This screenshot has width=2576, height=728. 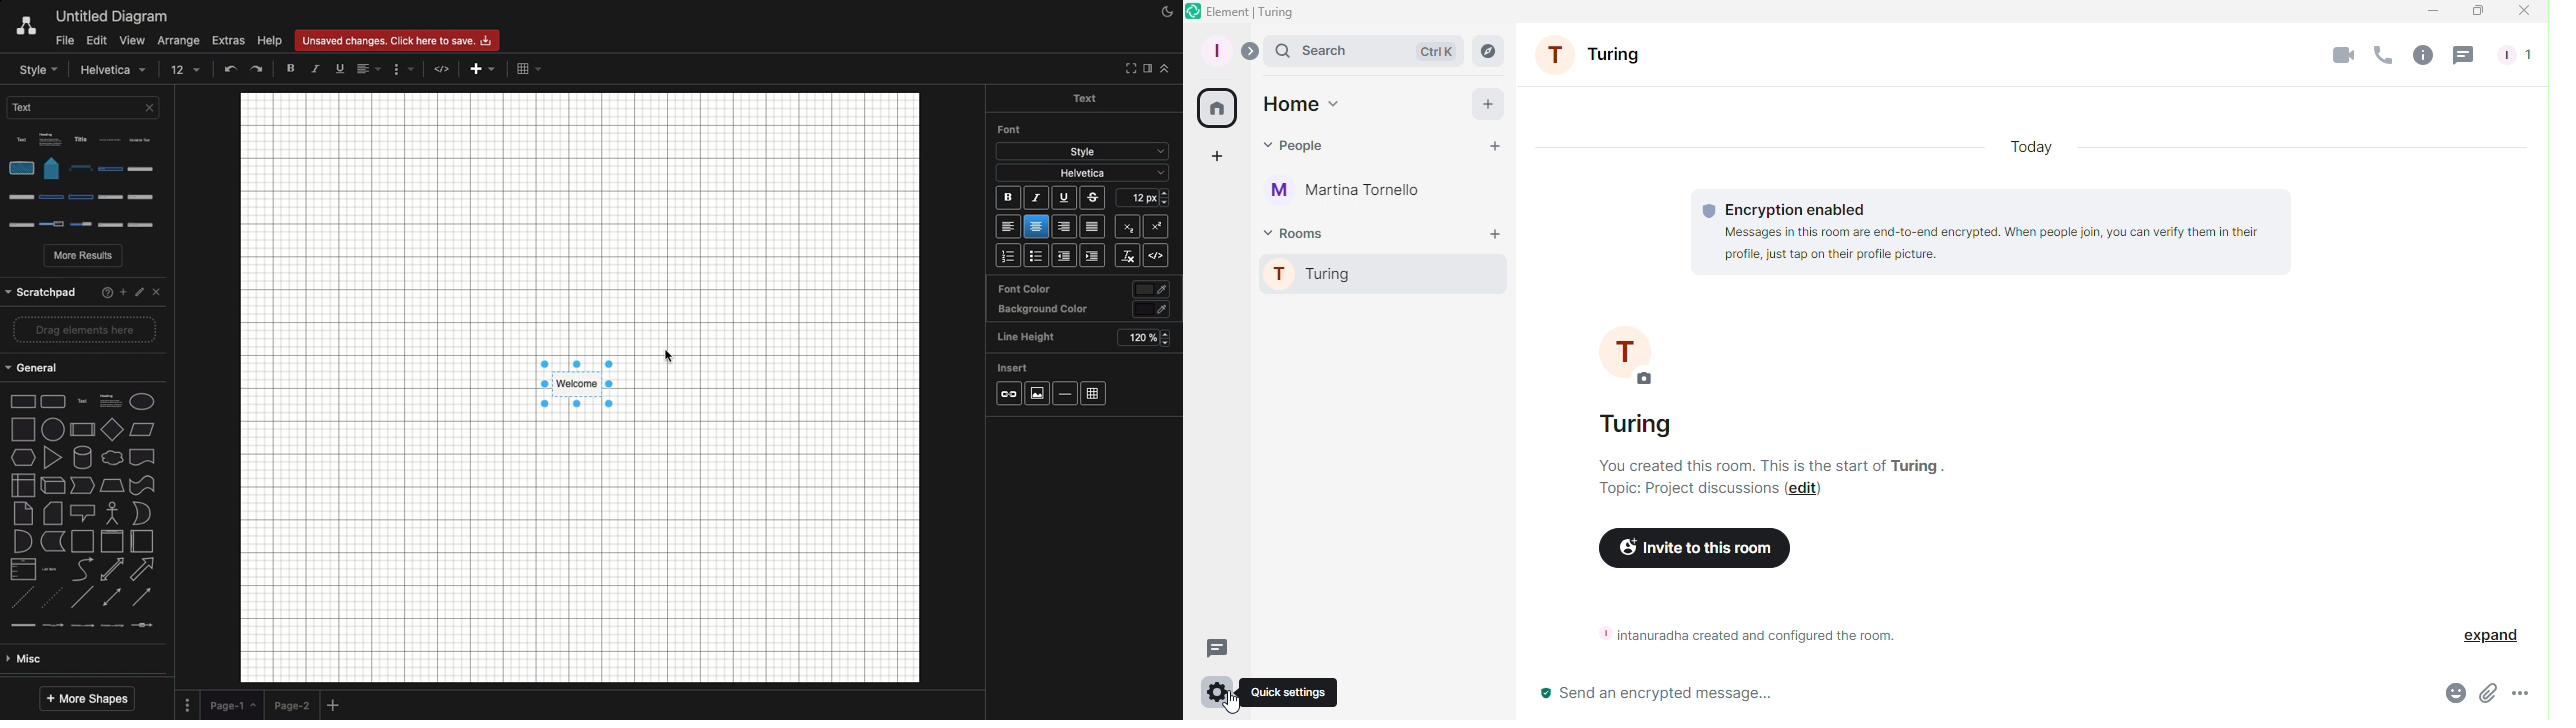 What do you see at coordinates (1084, 172) in the screenshot?
I see `Helvetica` at bounding box center [1084, 172].